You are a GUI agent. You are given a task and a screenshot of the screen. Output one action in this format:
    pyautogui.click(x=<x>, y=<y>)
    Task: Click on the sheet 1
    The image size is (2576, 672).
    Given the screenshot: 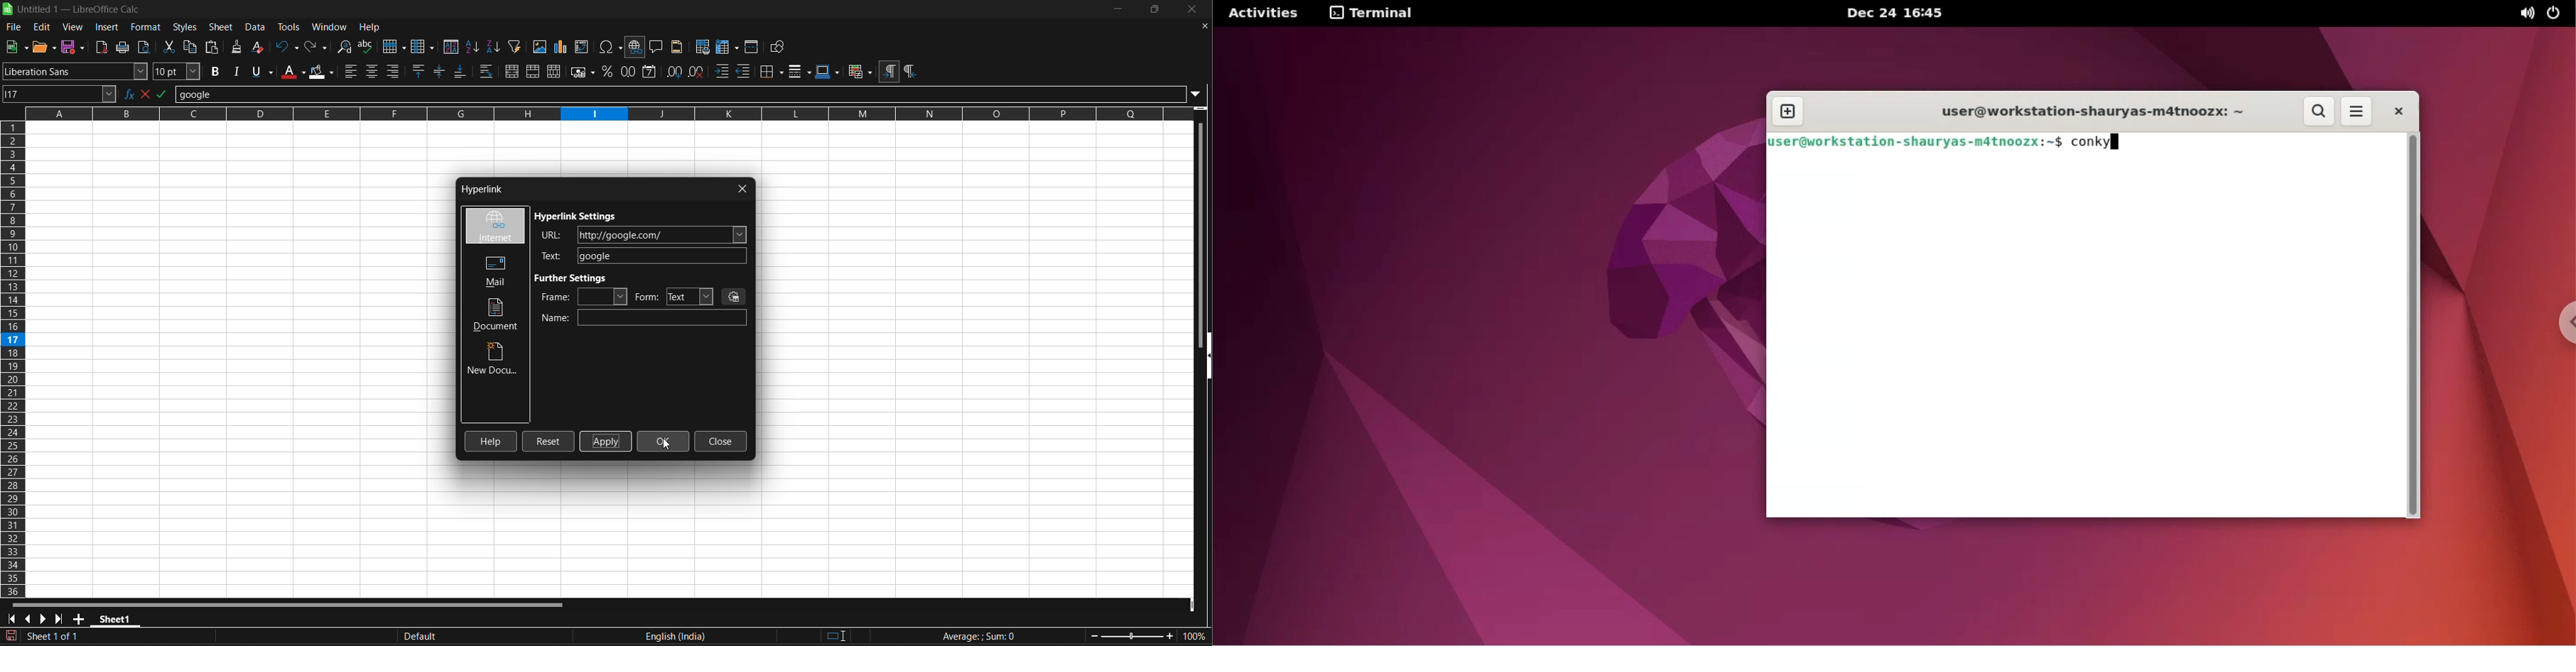 What is the action you would take?
    pyautogui.click(x=116, y=618)
    